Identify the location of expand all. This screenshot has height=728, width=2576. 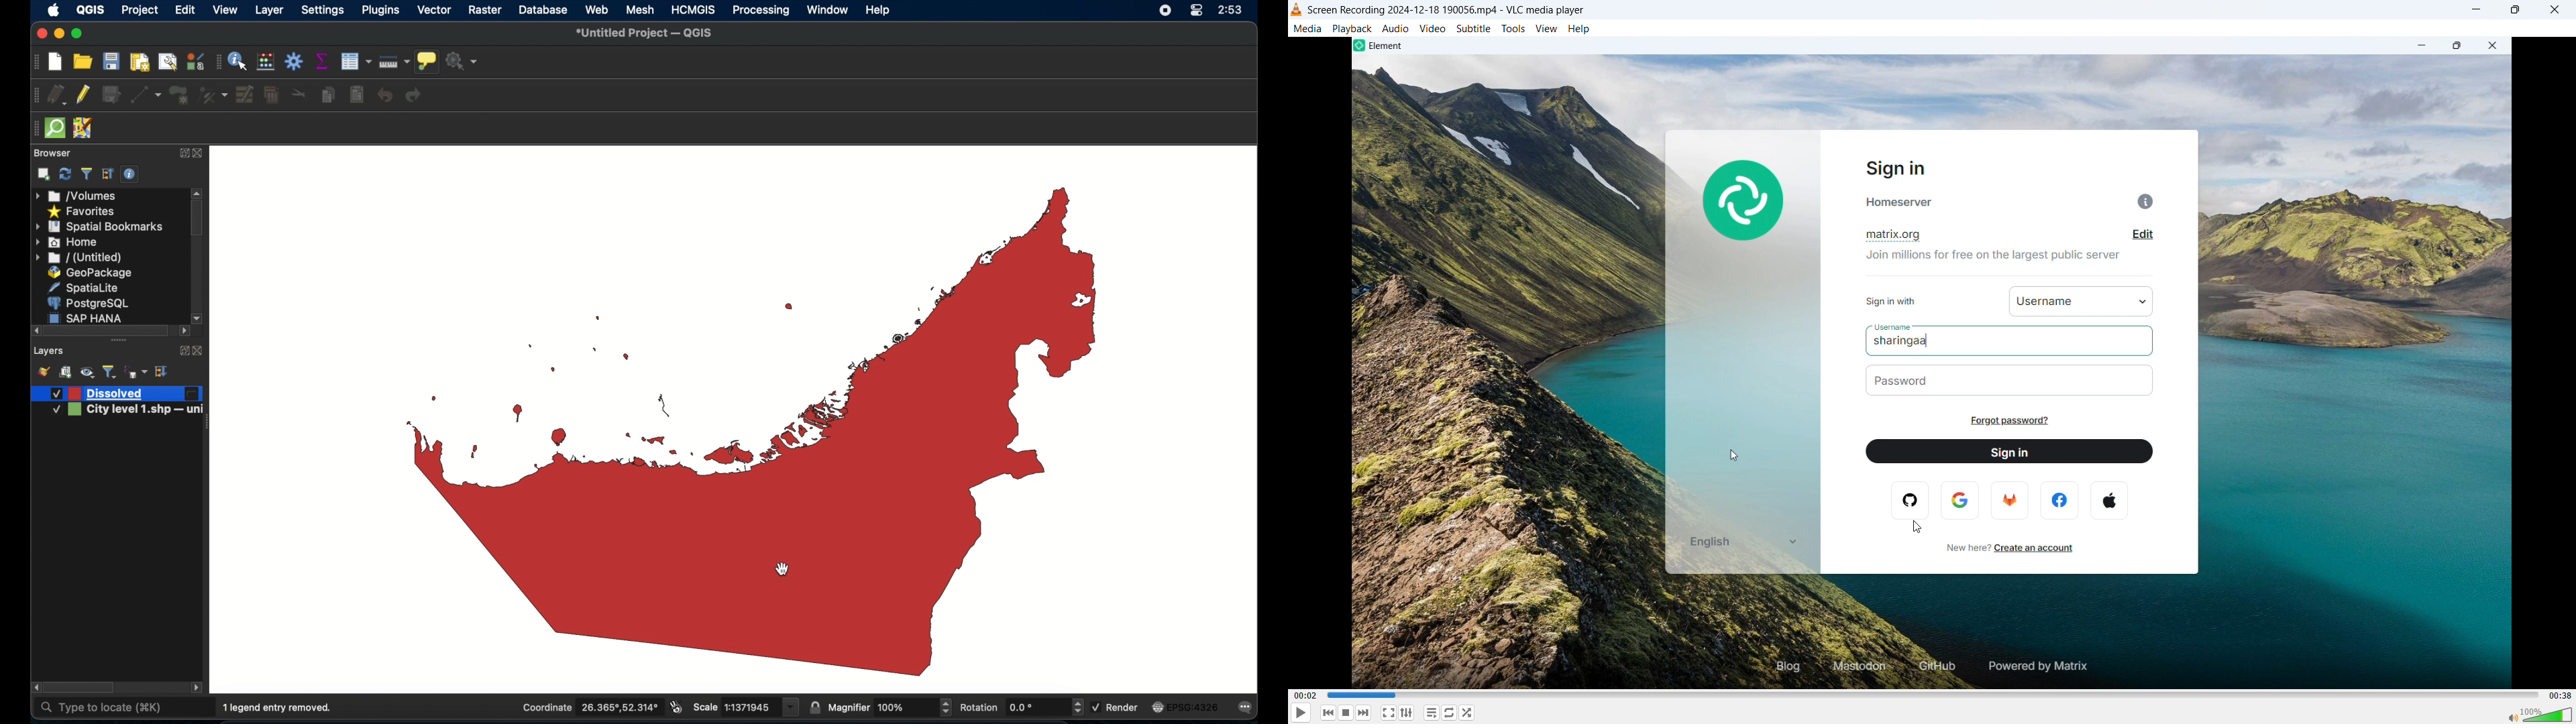
(108, 174).